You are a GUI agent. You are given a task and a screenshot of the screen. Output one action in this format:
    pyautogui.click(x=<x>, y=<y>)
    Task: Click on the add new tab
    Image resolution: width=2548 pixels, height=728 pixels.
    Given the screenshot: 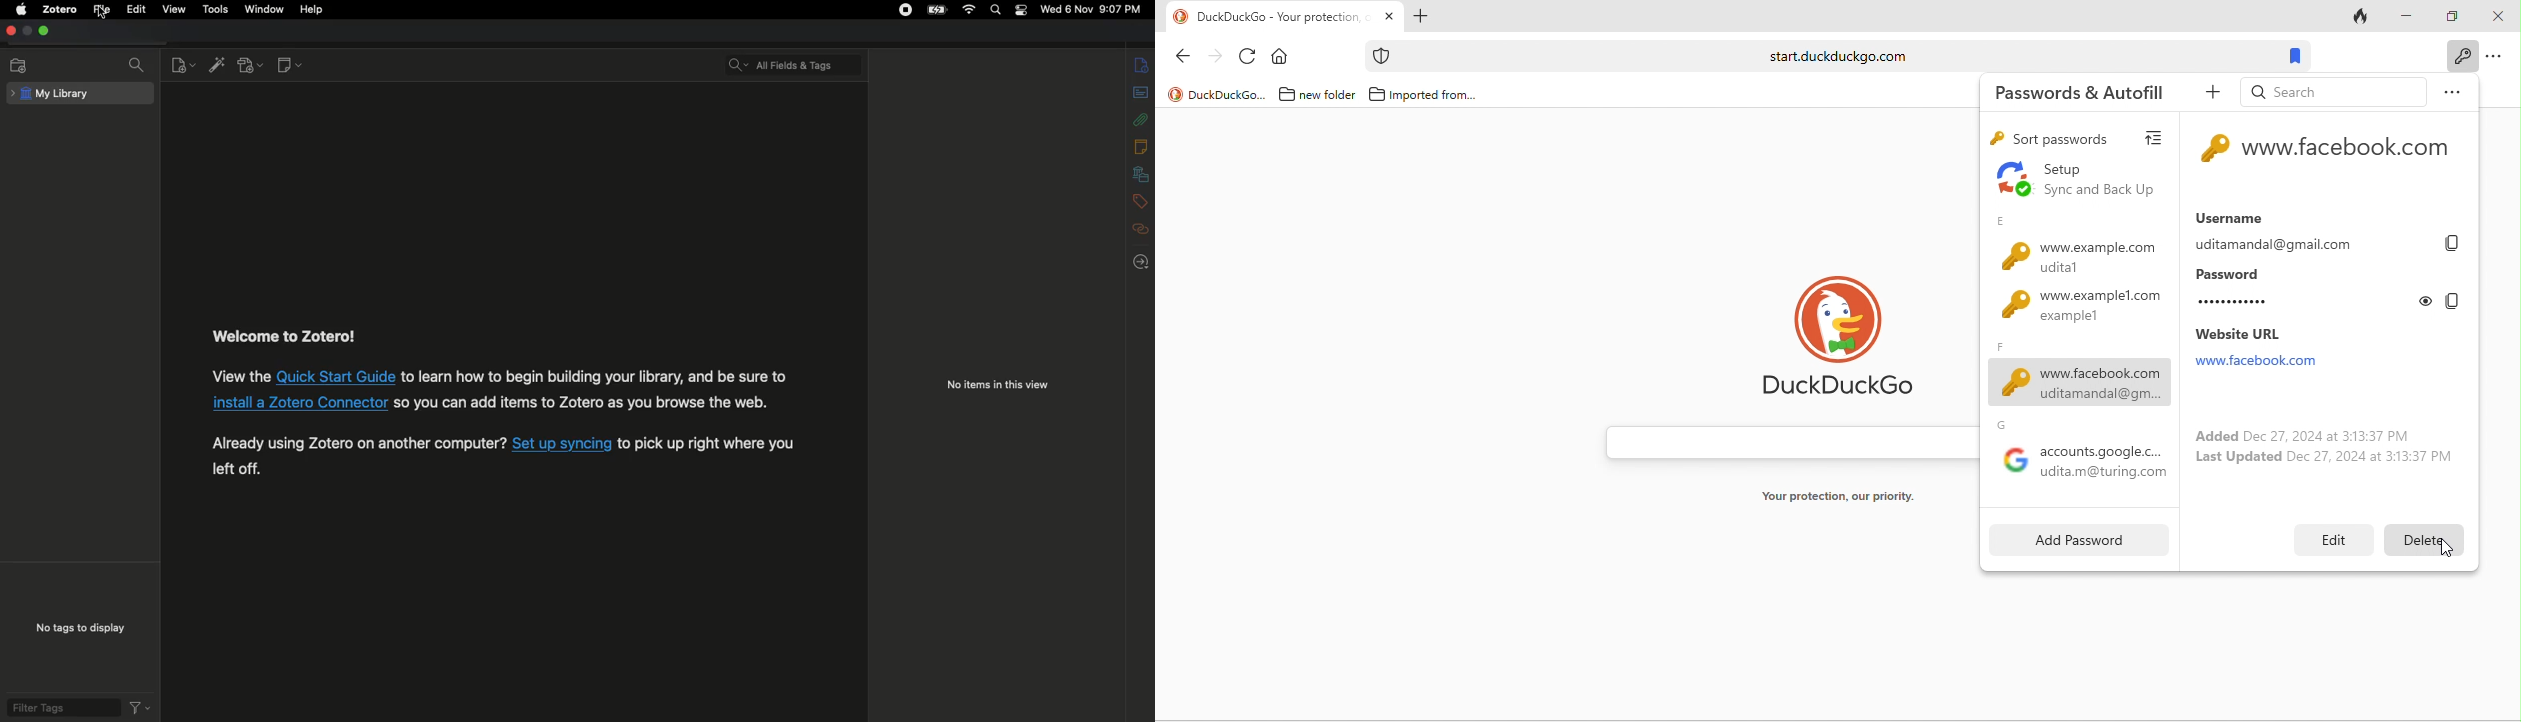 What is the action you would take?
    pyautogui.click(x=1420, y=18)
    